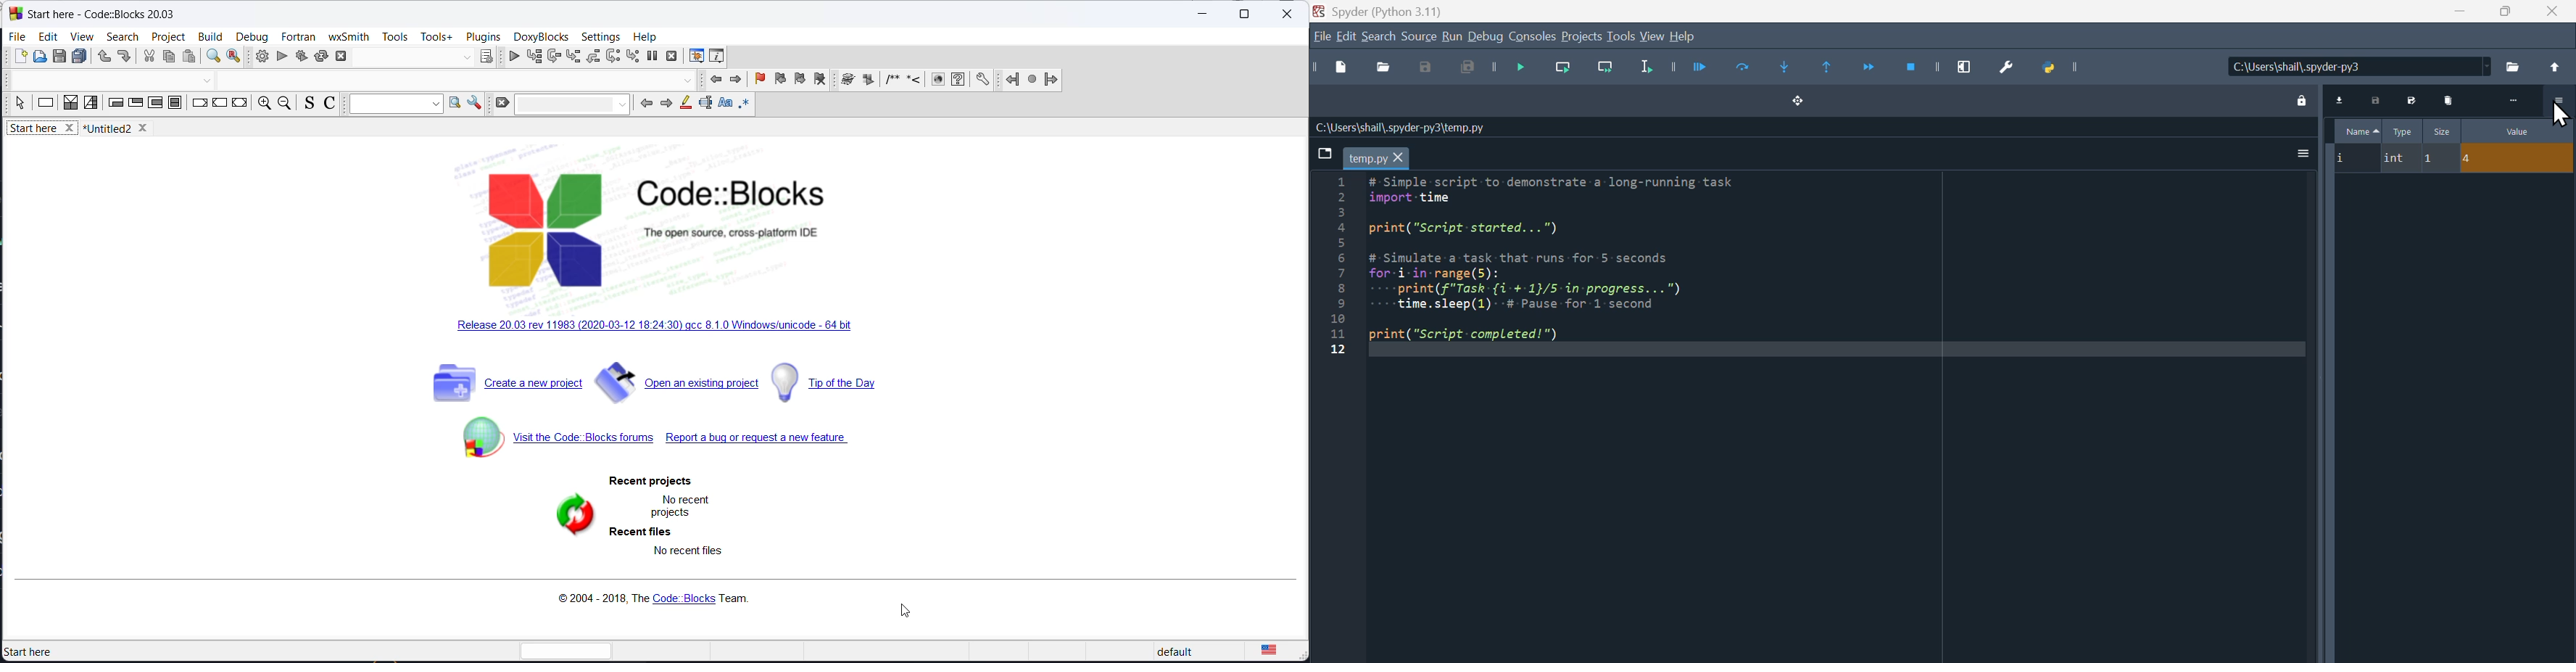 Image resolution: width=2576 pixels, height=672 pixels. I want to click on Various info, so click(719, 56).